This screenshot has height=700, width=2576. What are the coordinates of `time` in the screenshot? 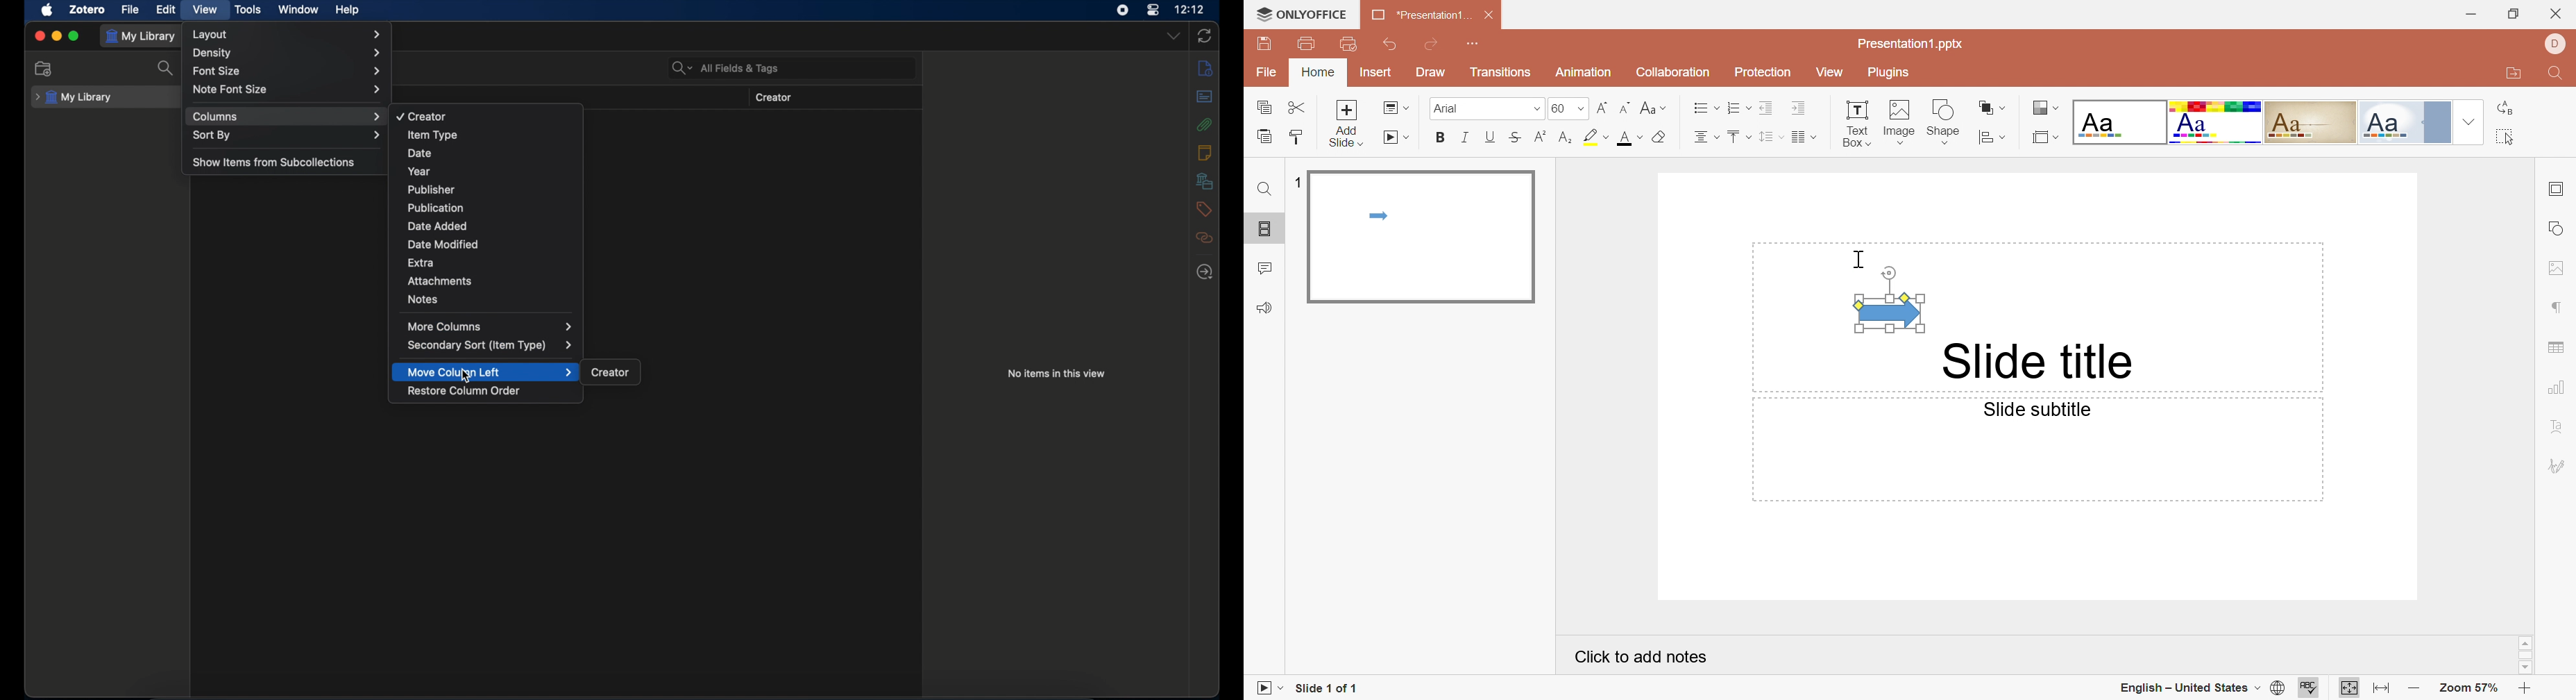 It's located at (1190, 8).